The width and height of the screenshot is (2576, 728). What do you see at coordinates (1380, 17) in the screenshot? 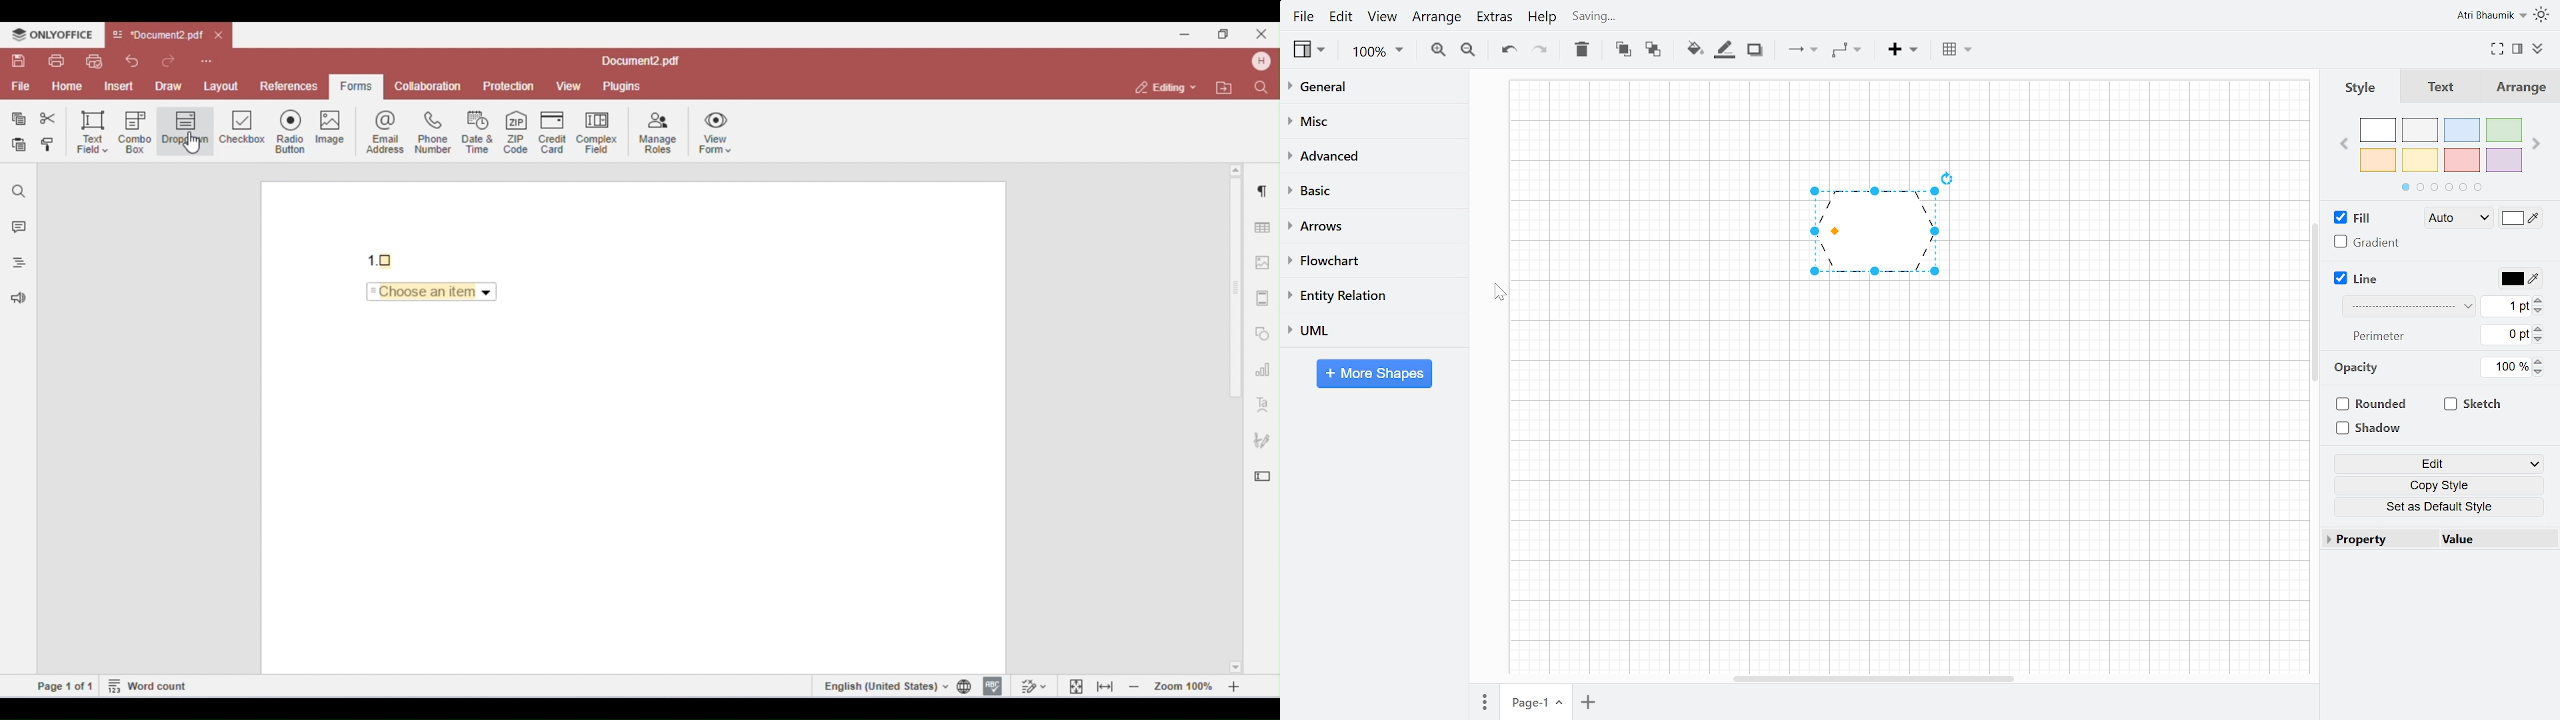
I see `View` at bounding box center [1380, 17].